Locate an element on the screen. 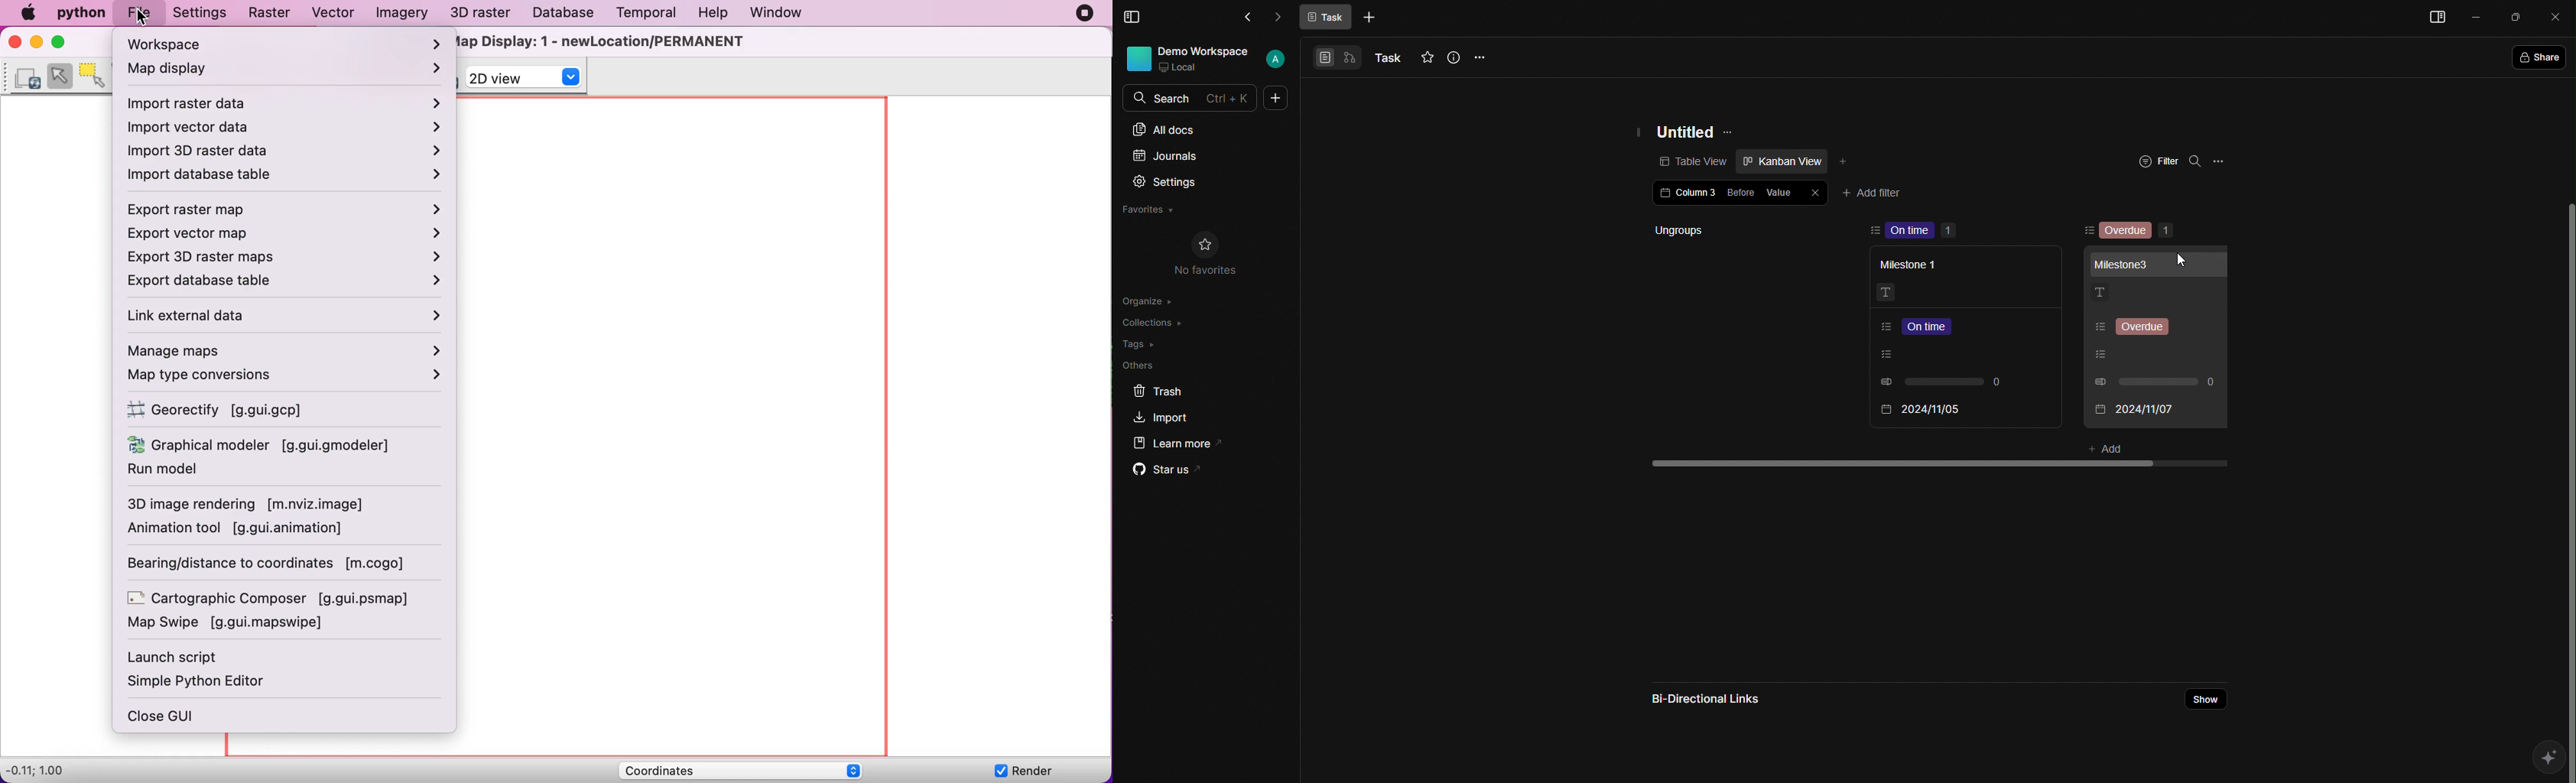 The width and height of the screenshot is (2576, 784). Ungroups is located at coordinates (1720, 230).